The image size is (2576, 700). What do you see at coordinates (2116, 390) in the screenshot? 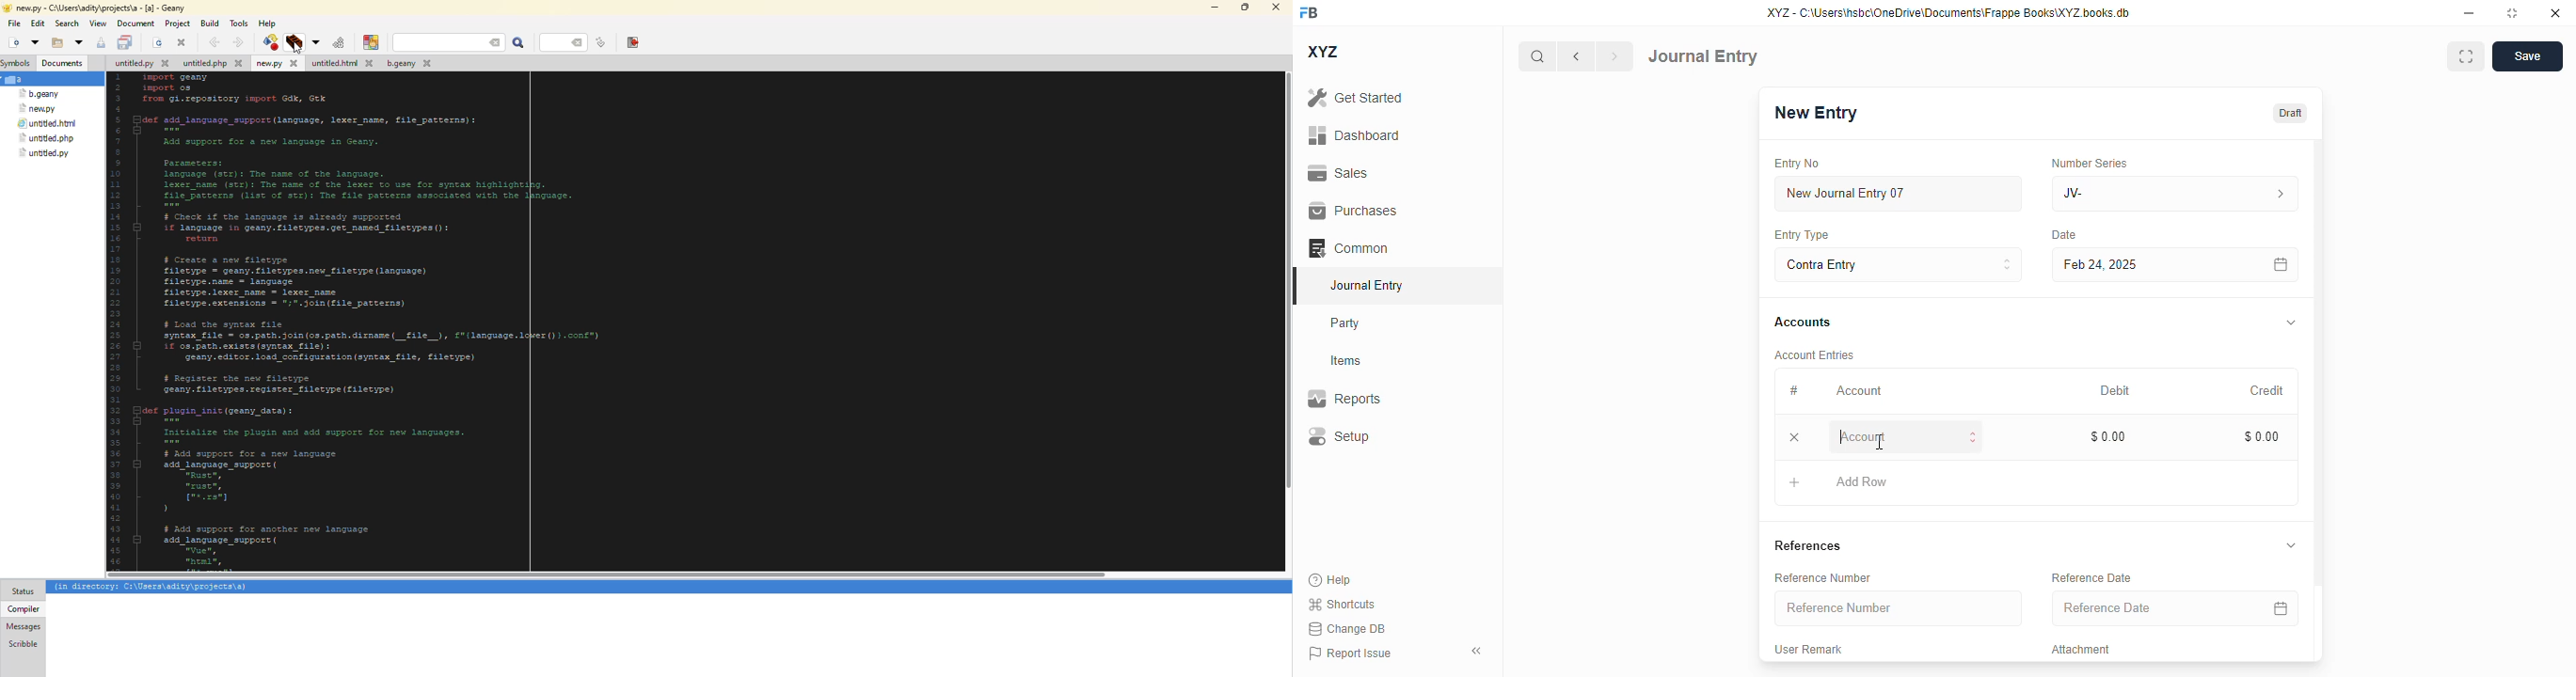
I see `debit` at bounding box center [2116, 390].